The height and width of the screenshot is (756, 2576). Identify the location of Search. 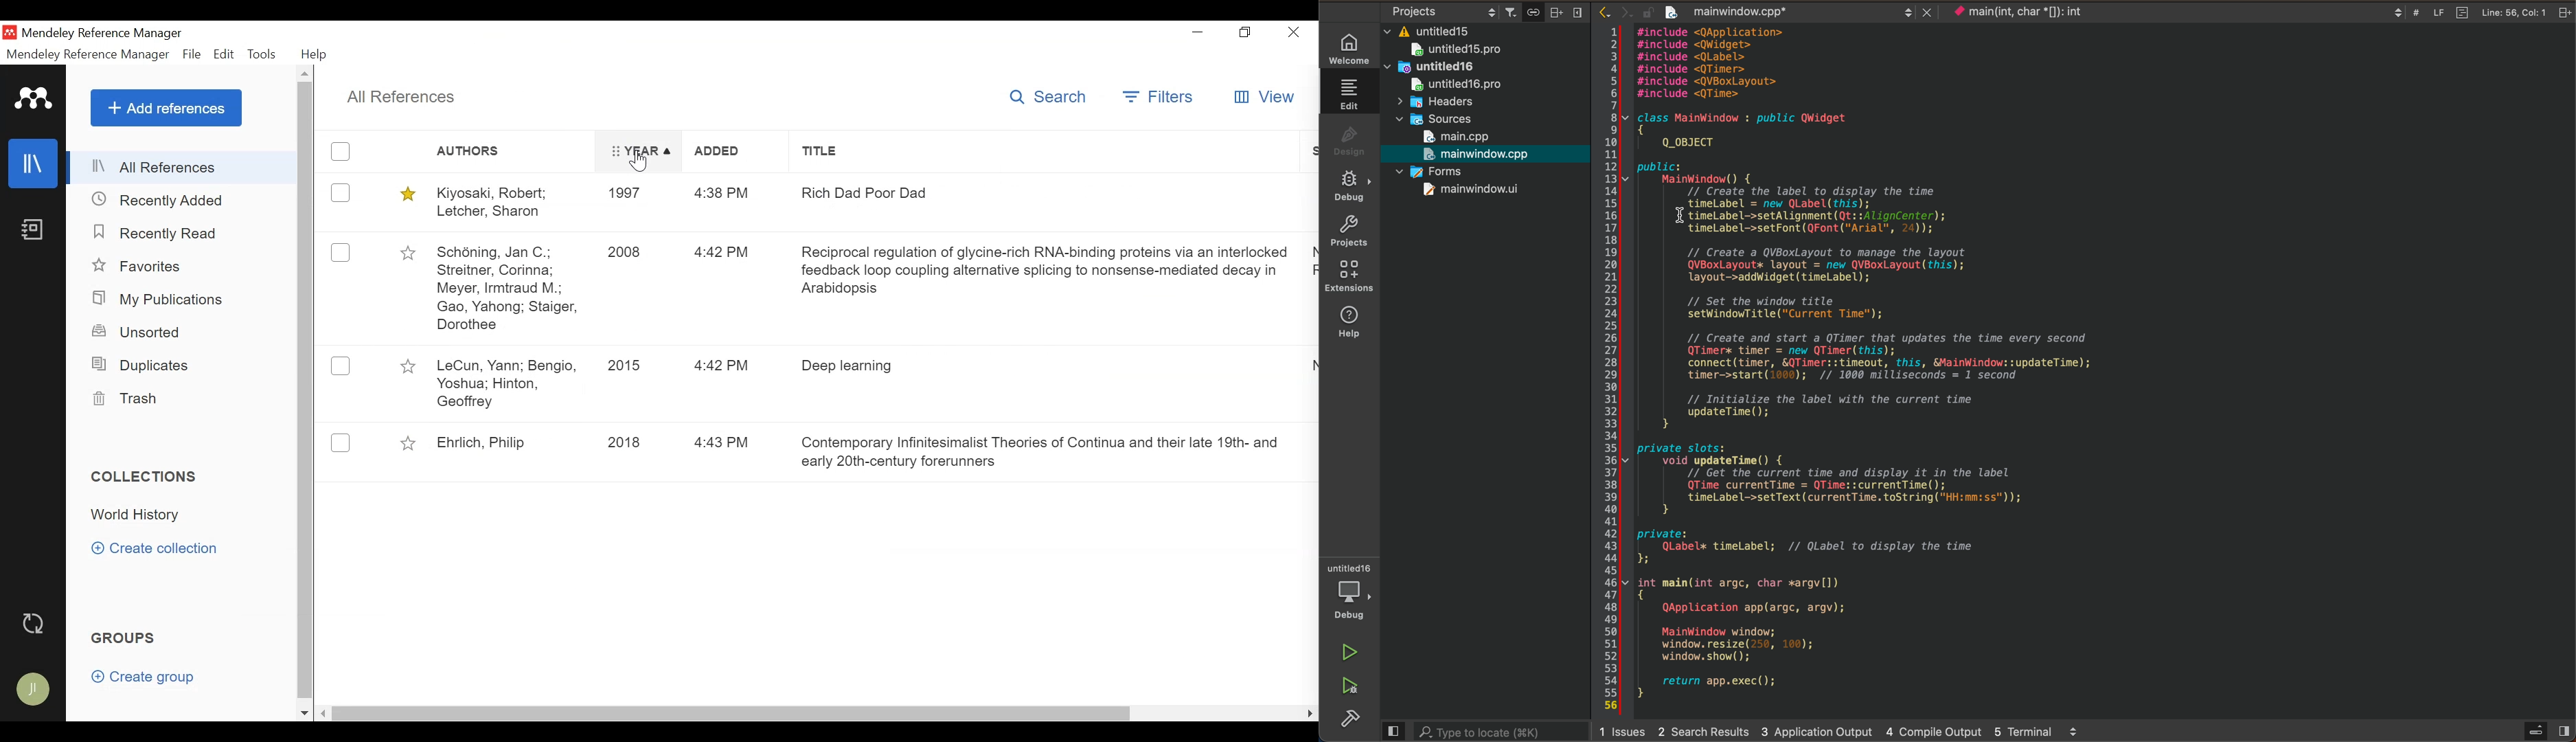
(1051, 97).